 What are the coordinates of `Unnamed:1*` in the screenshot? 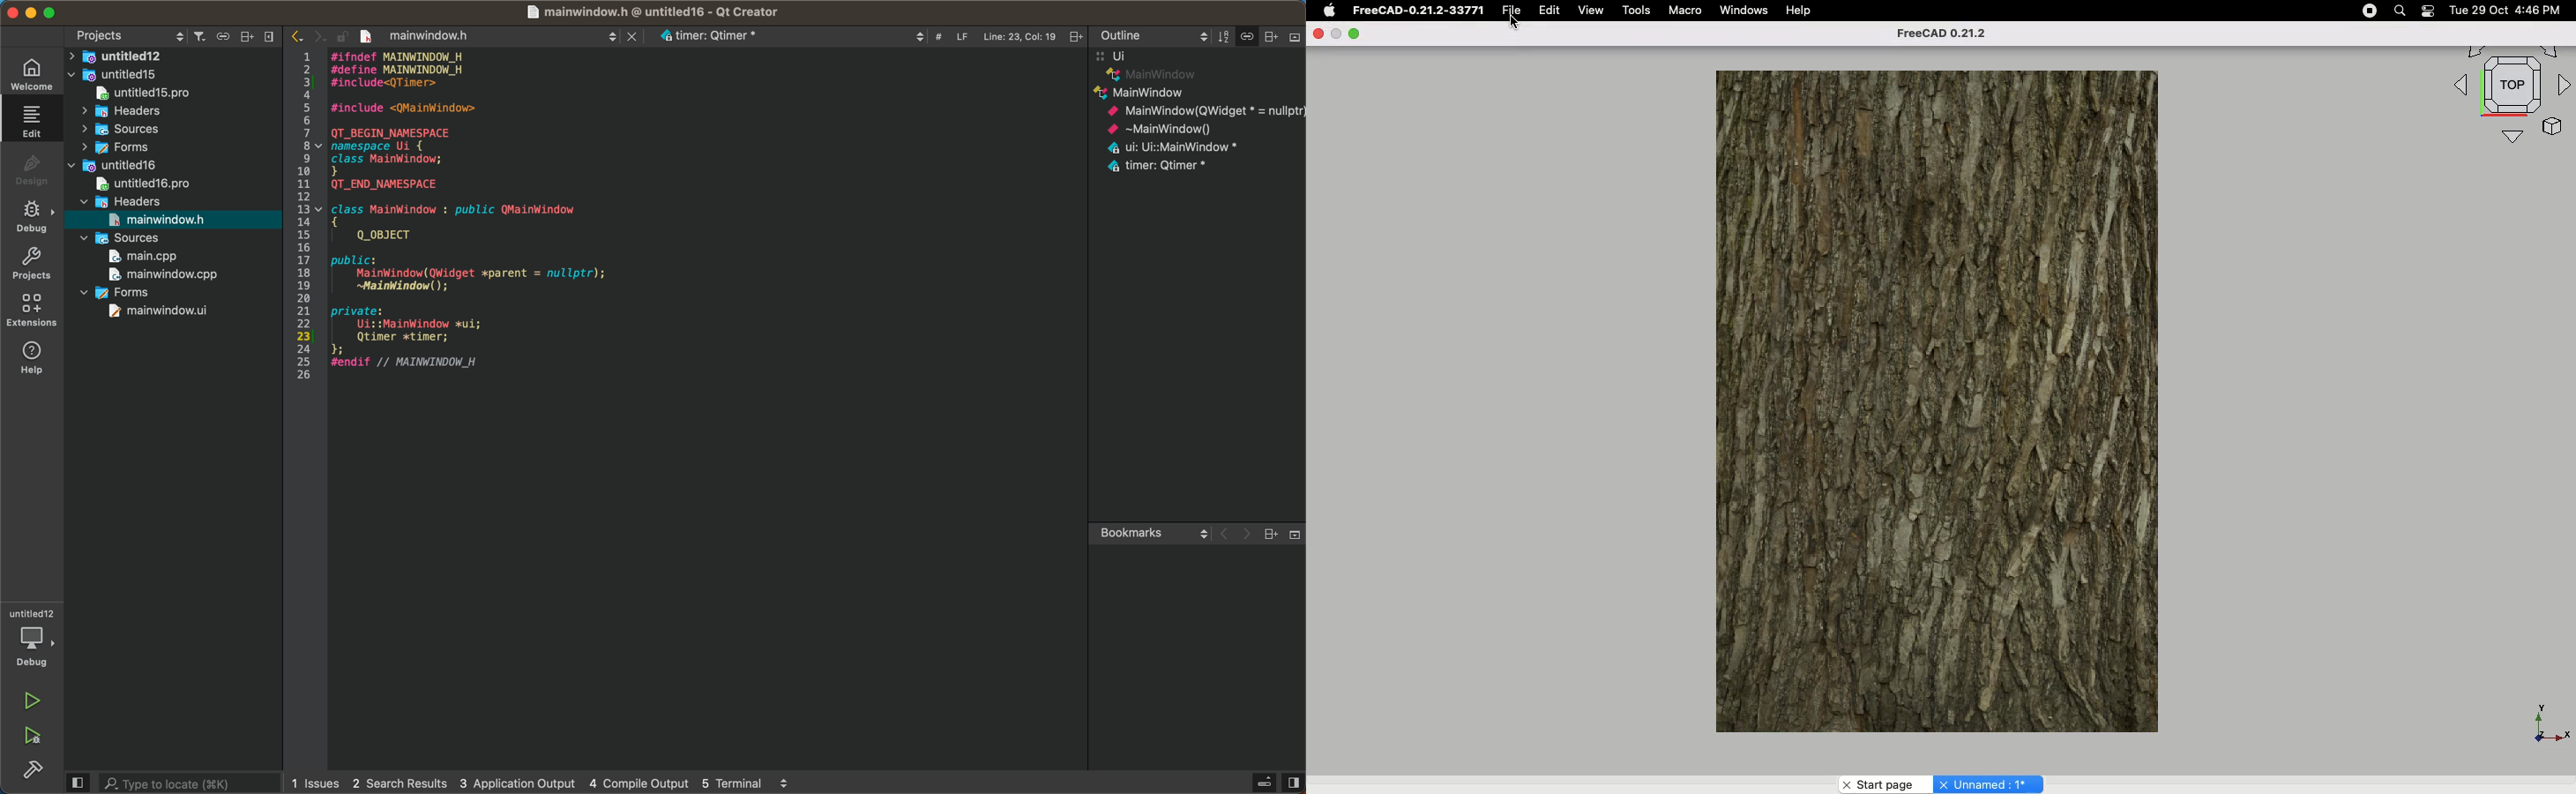 It's located at (1988, 783).